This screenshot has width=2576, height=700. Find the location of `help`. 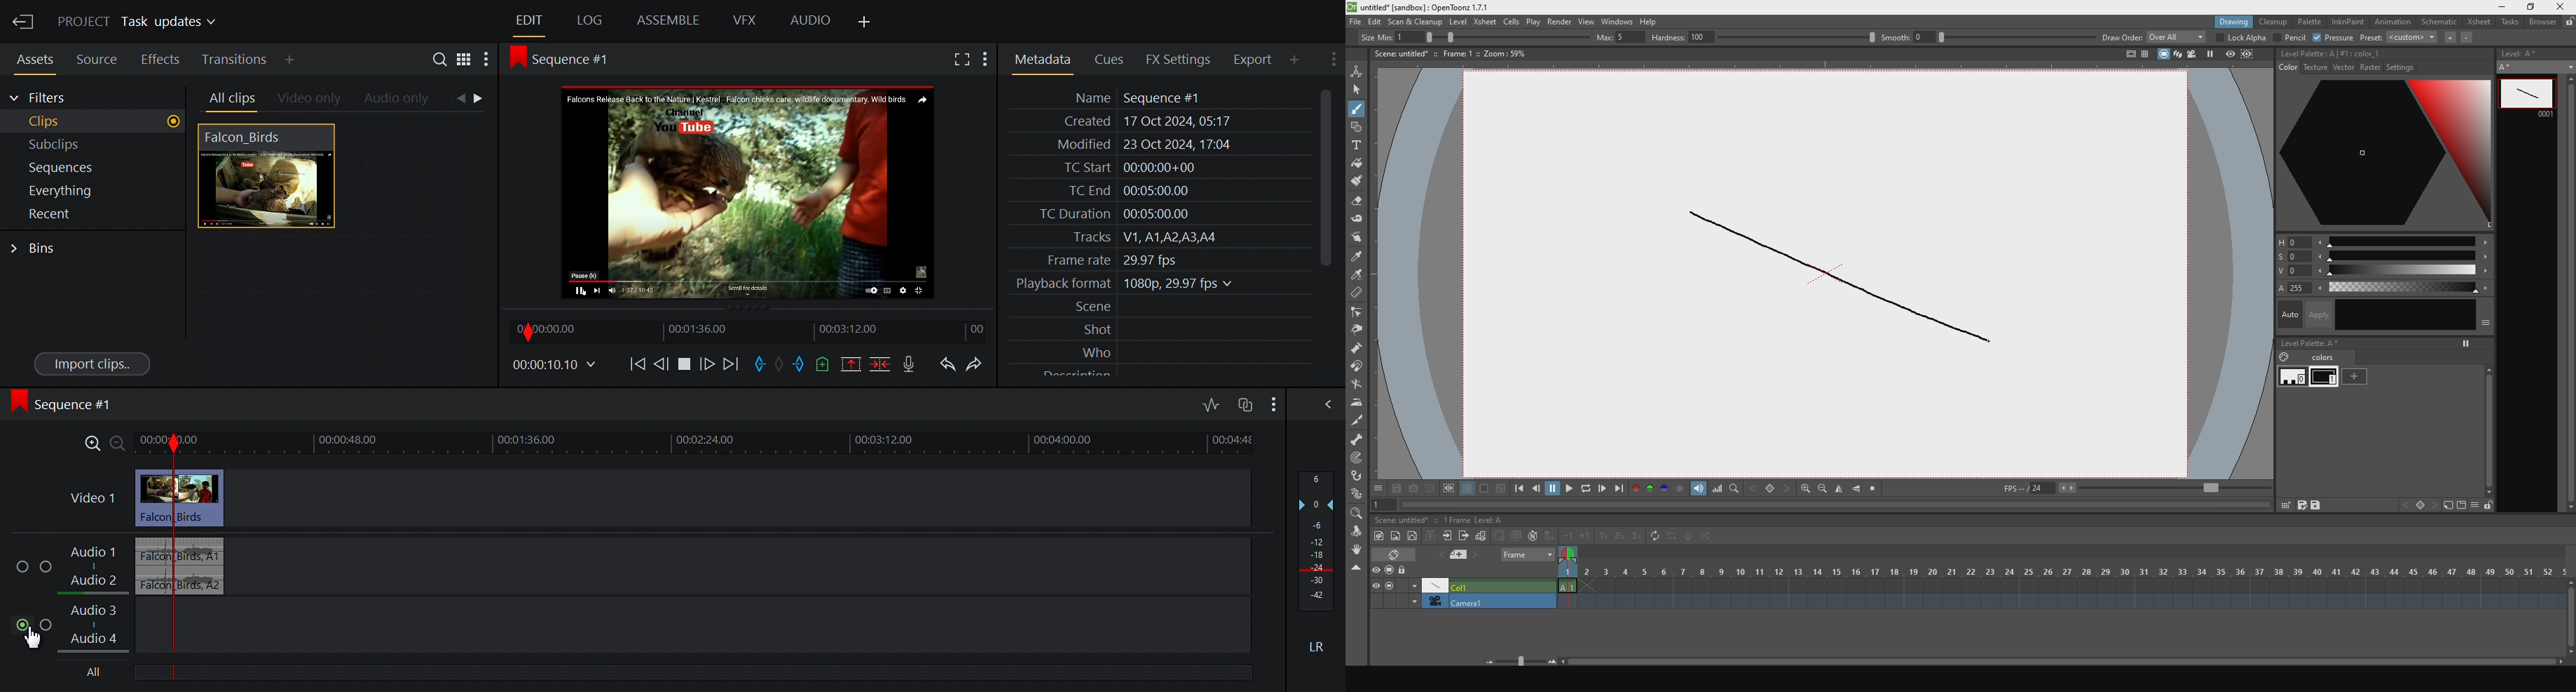

help is located at coordinates (1653, 19).